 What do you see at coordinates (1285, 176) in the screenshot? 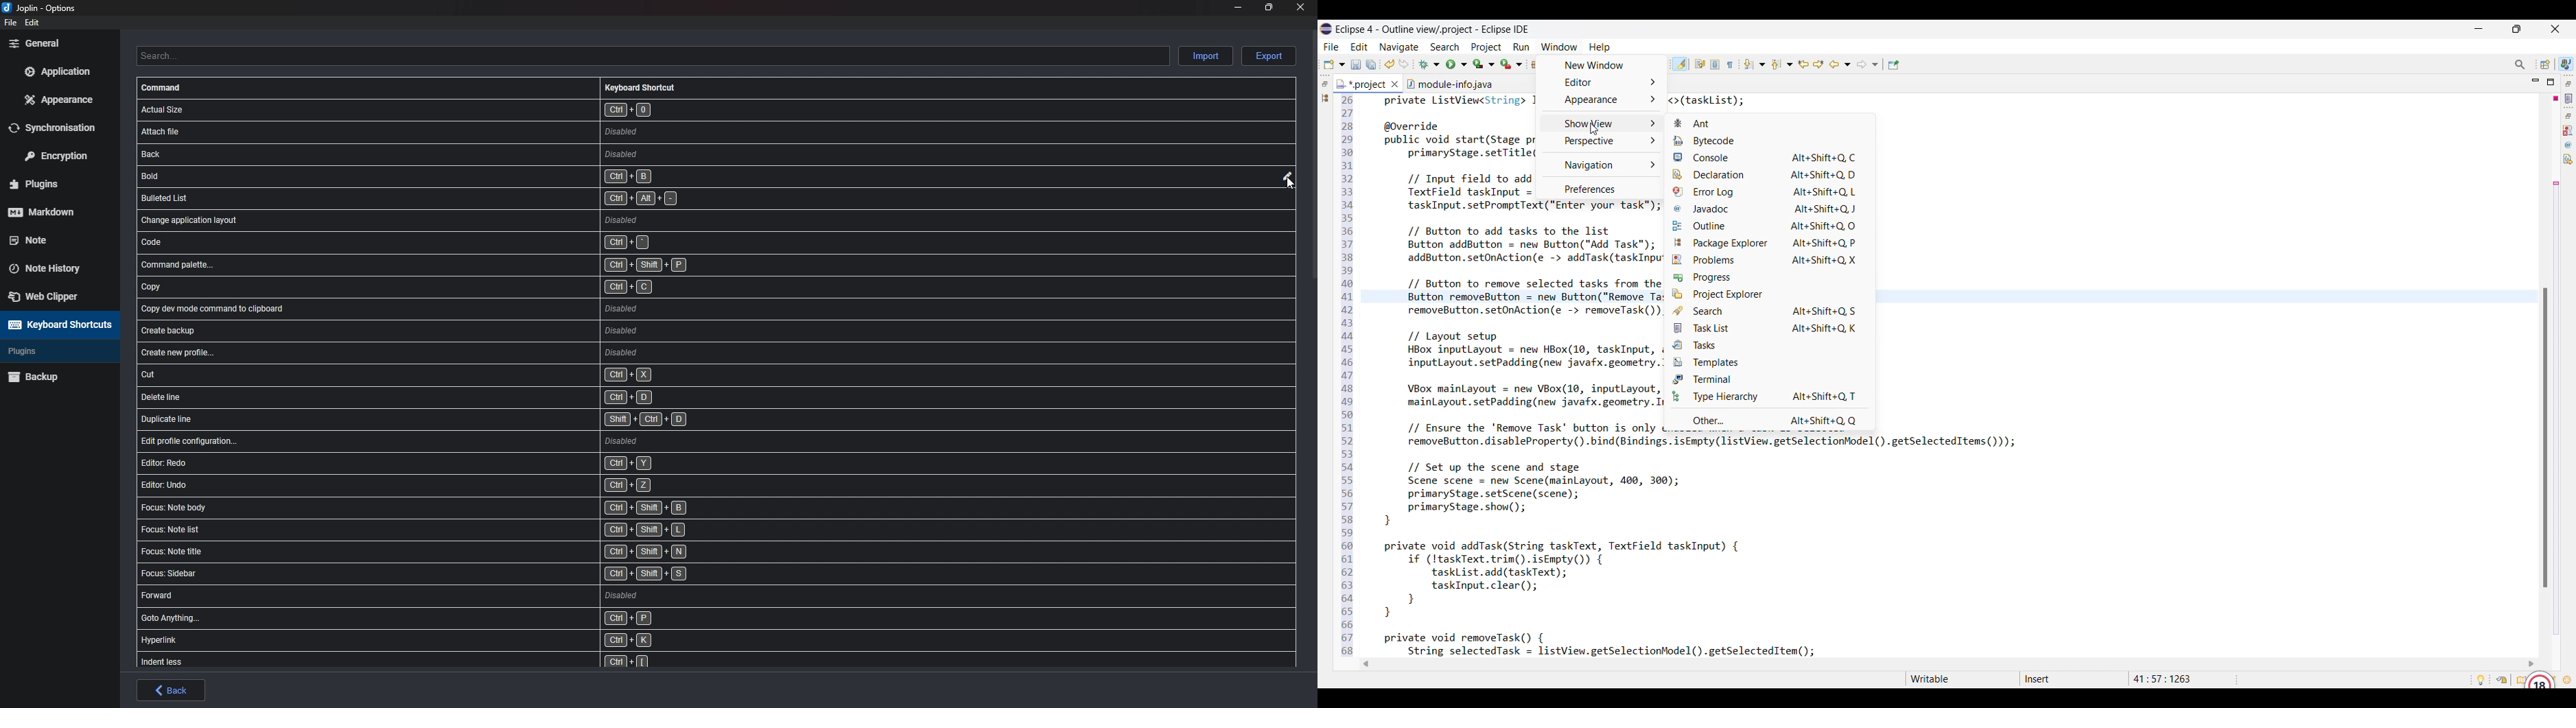
I see `edit` at bounding box center [1285, 176].